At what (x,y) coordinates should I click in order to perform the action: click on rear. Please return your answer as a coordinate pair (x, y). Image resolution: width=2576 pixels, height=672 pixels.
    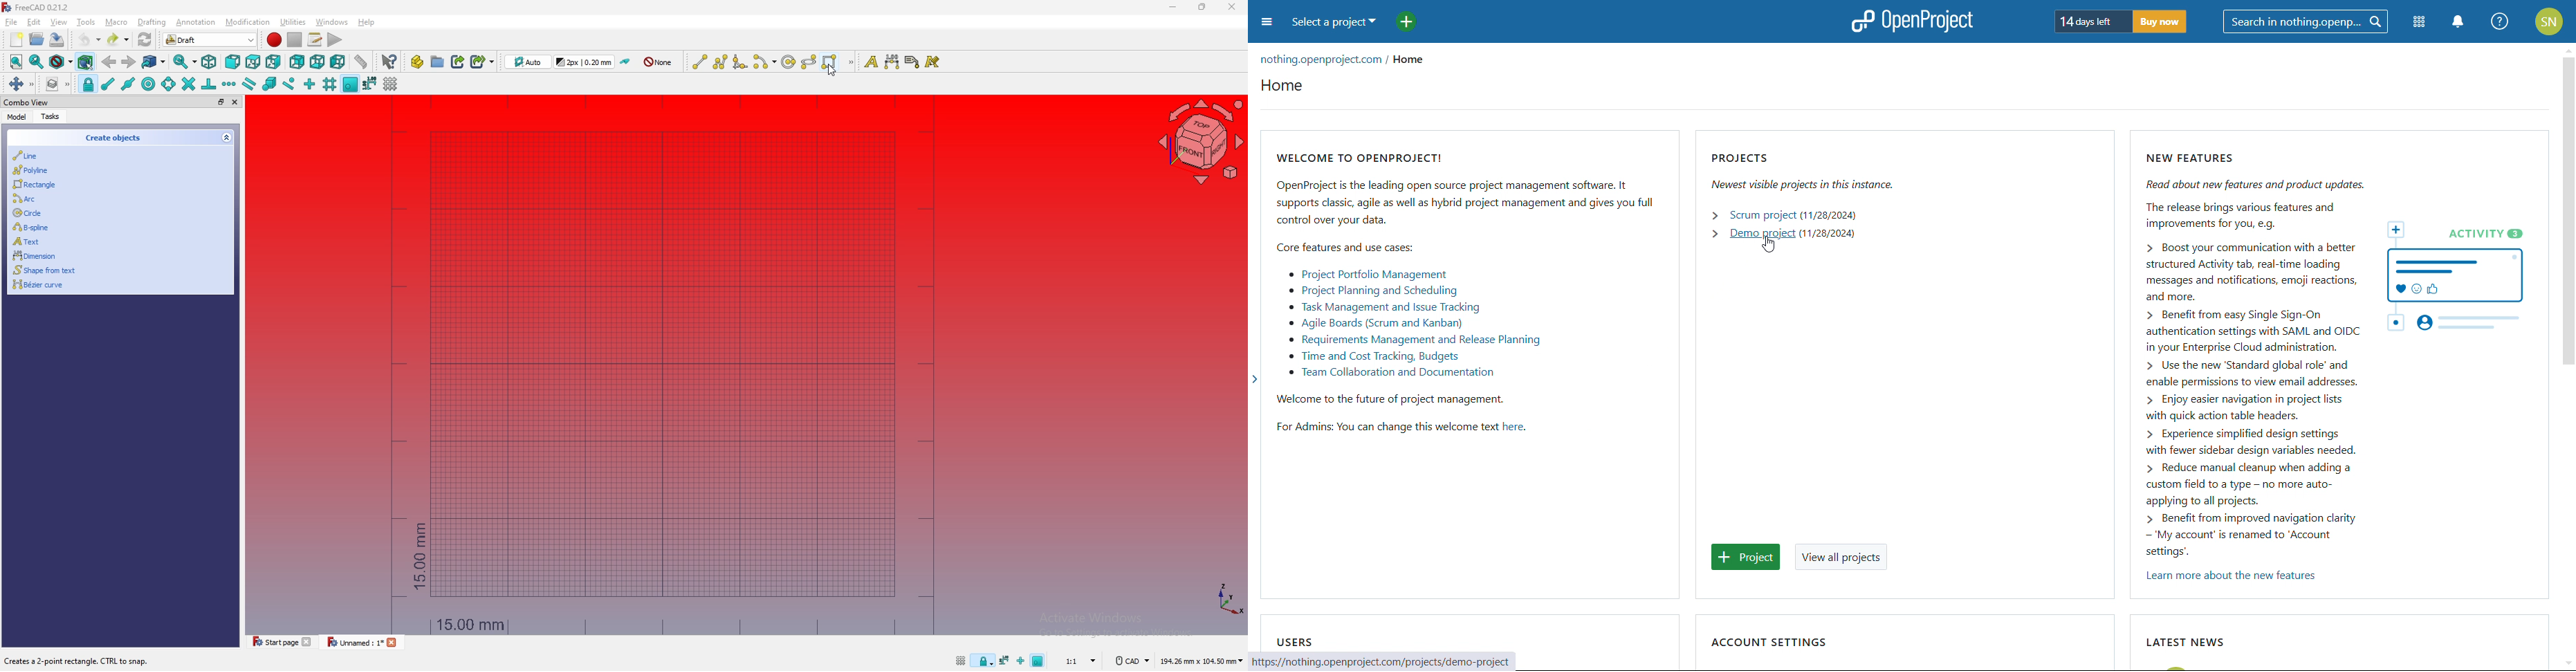
    Looking at the image, I should click on (297, 63).